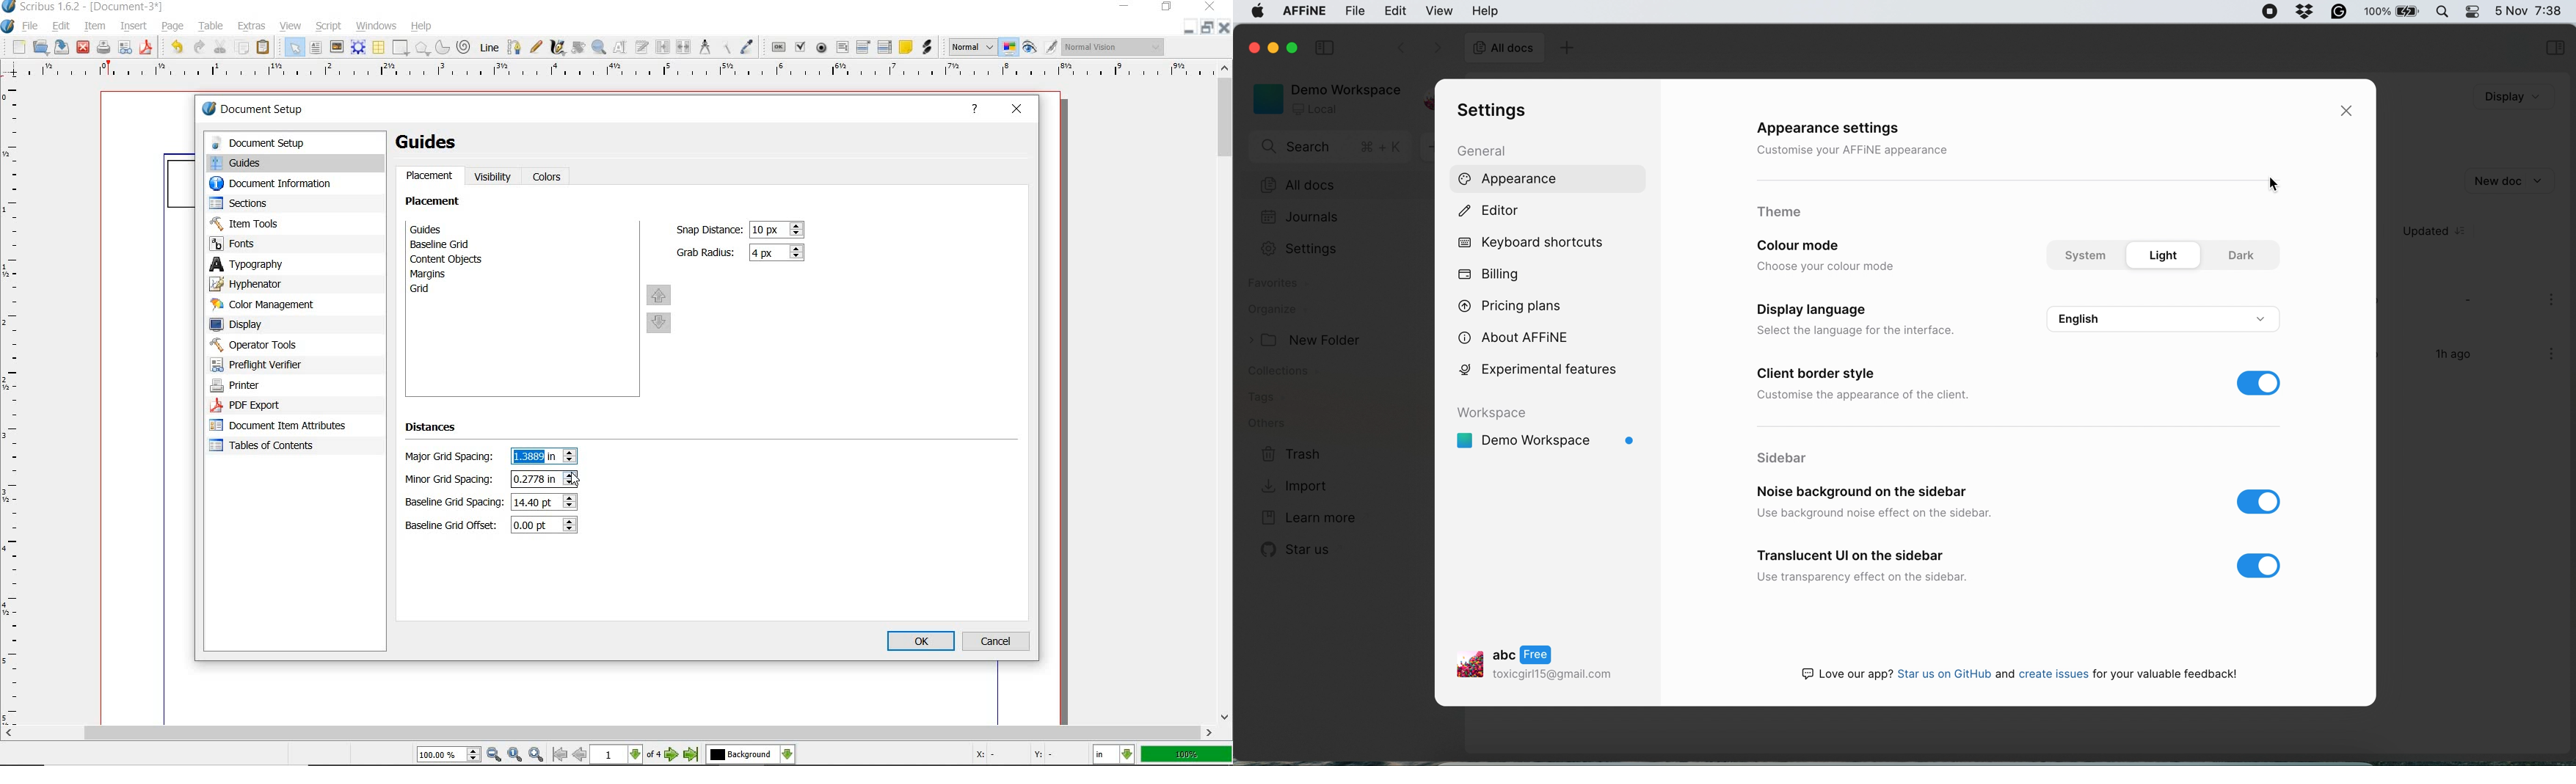  I want to click on Minor Grid Spacing:, so click(454, 480).